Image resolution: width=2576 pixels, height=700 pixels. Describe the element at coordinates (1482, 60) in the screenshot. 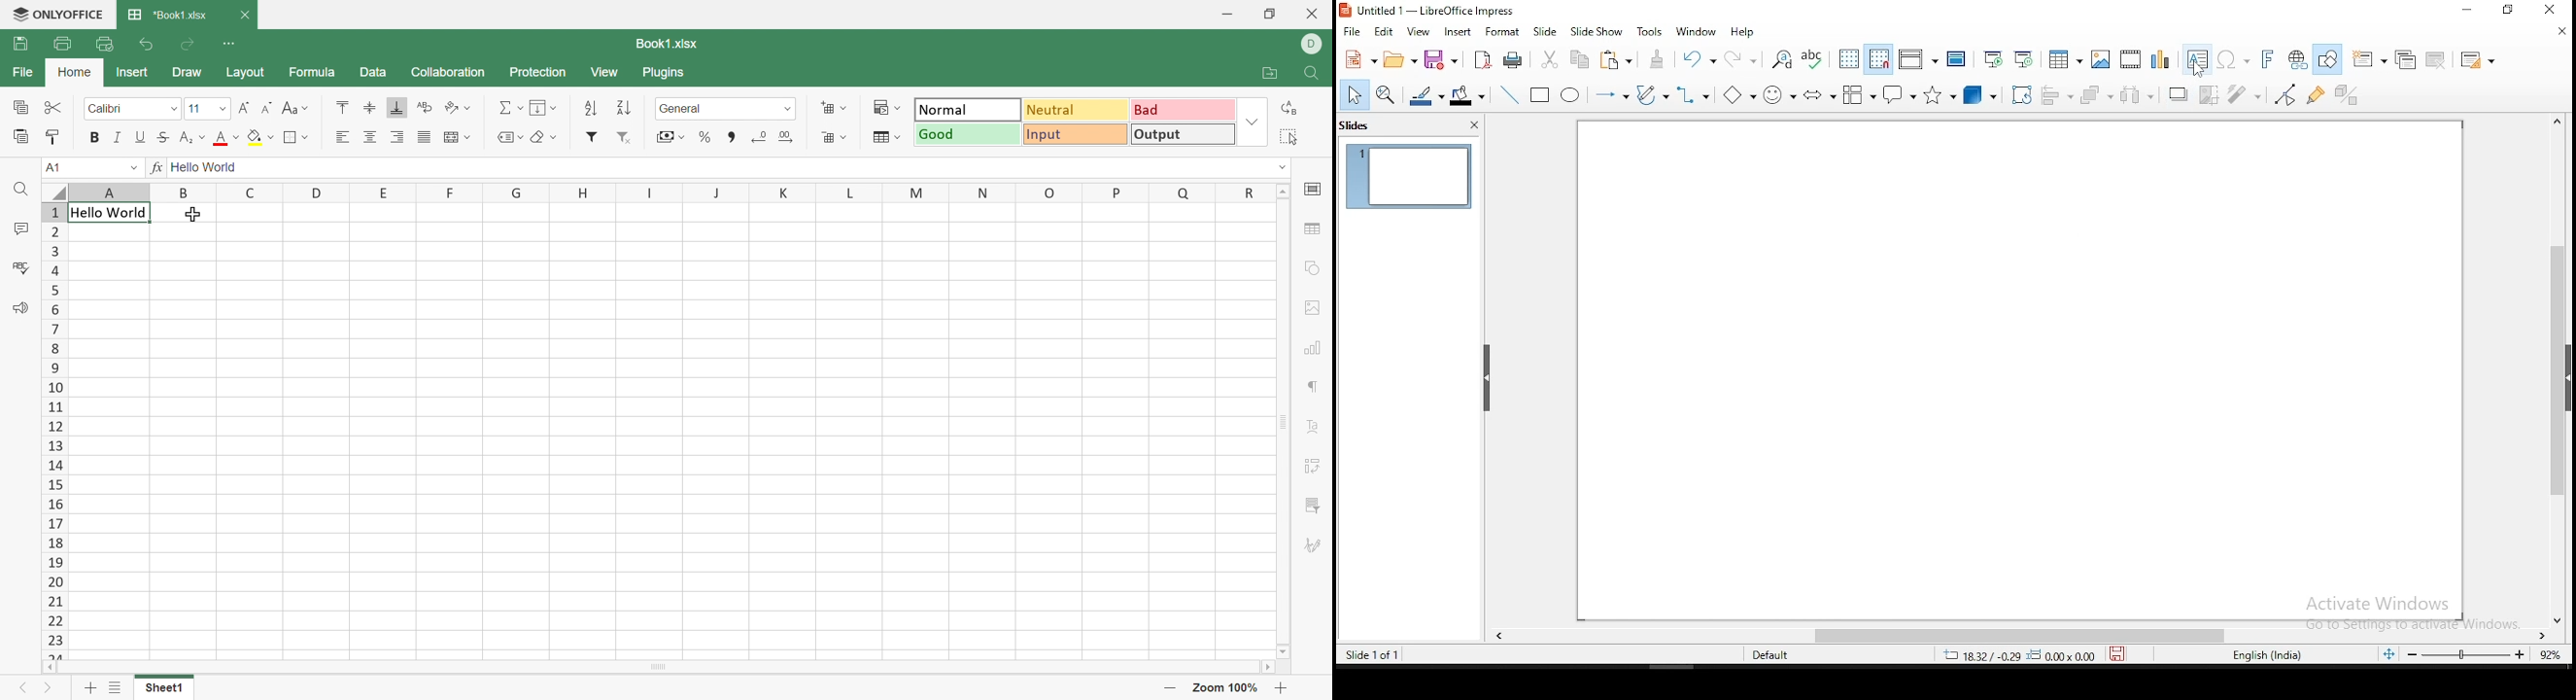

I see `export as pdf` at that location.